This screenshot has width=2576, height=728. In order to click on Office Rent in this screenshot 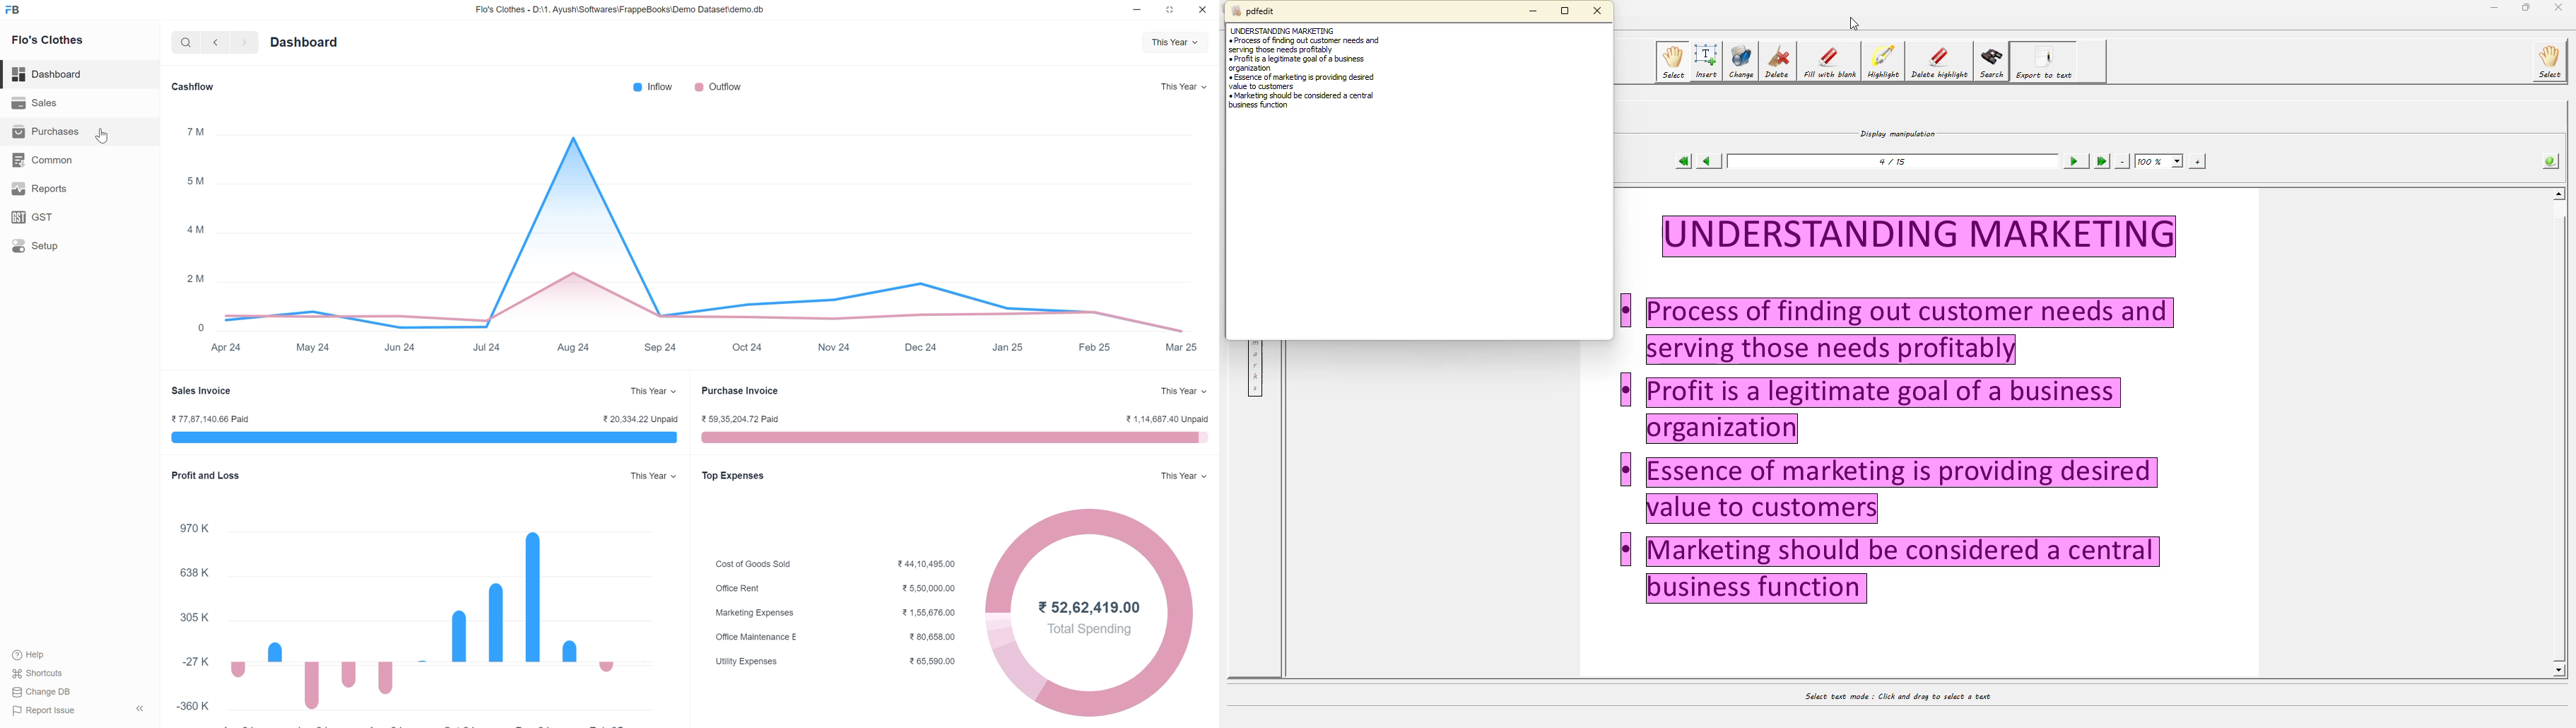, I will do `click(738, 588)`.